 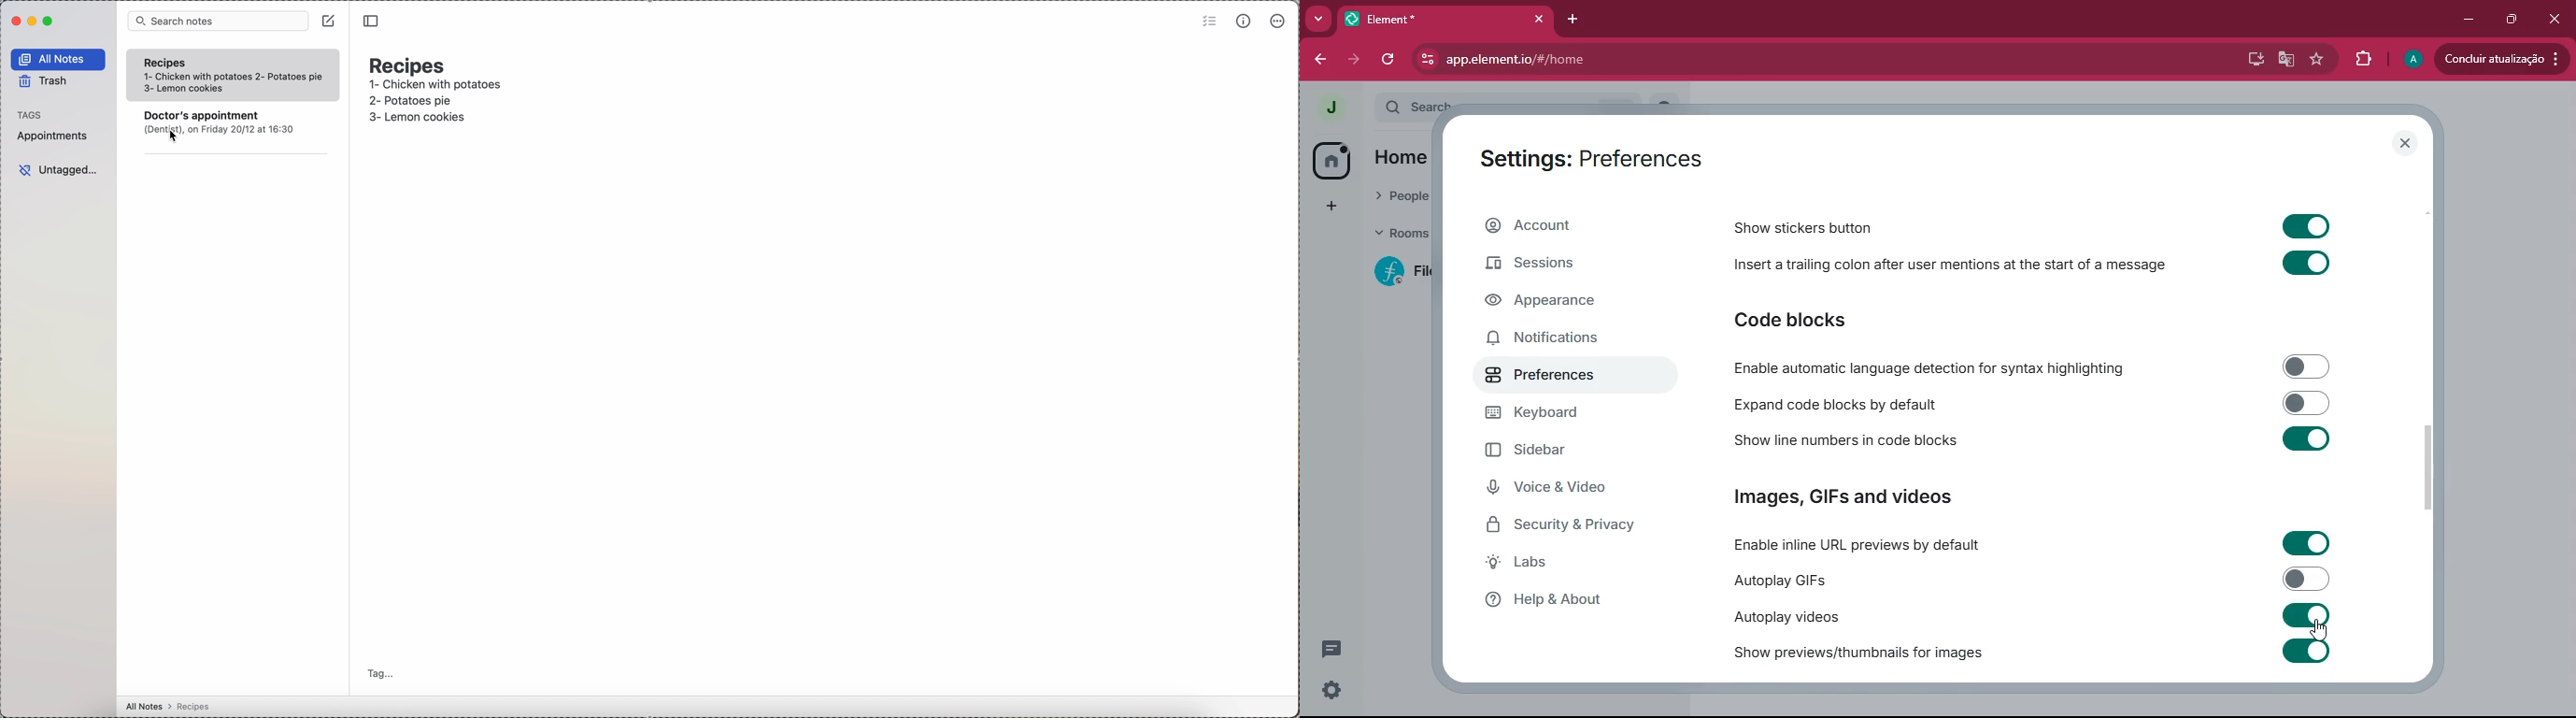 What do you see at coordinates (1805, 227) in the screenshot?
I see `show stickers button` at bounding box center [1805, 227].